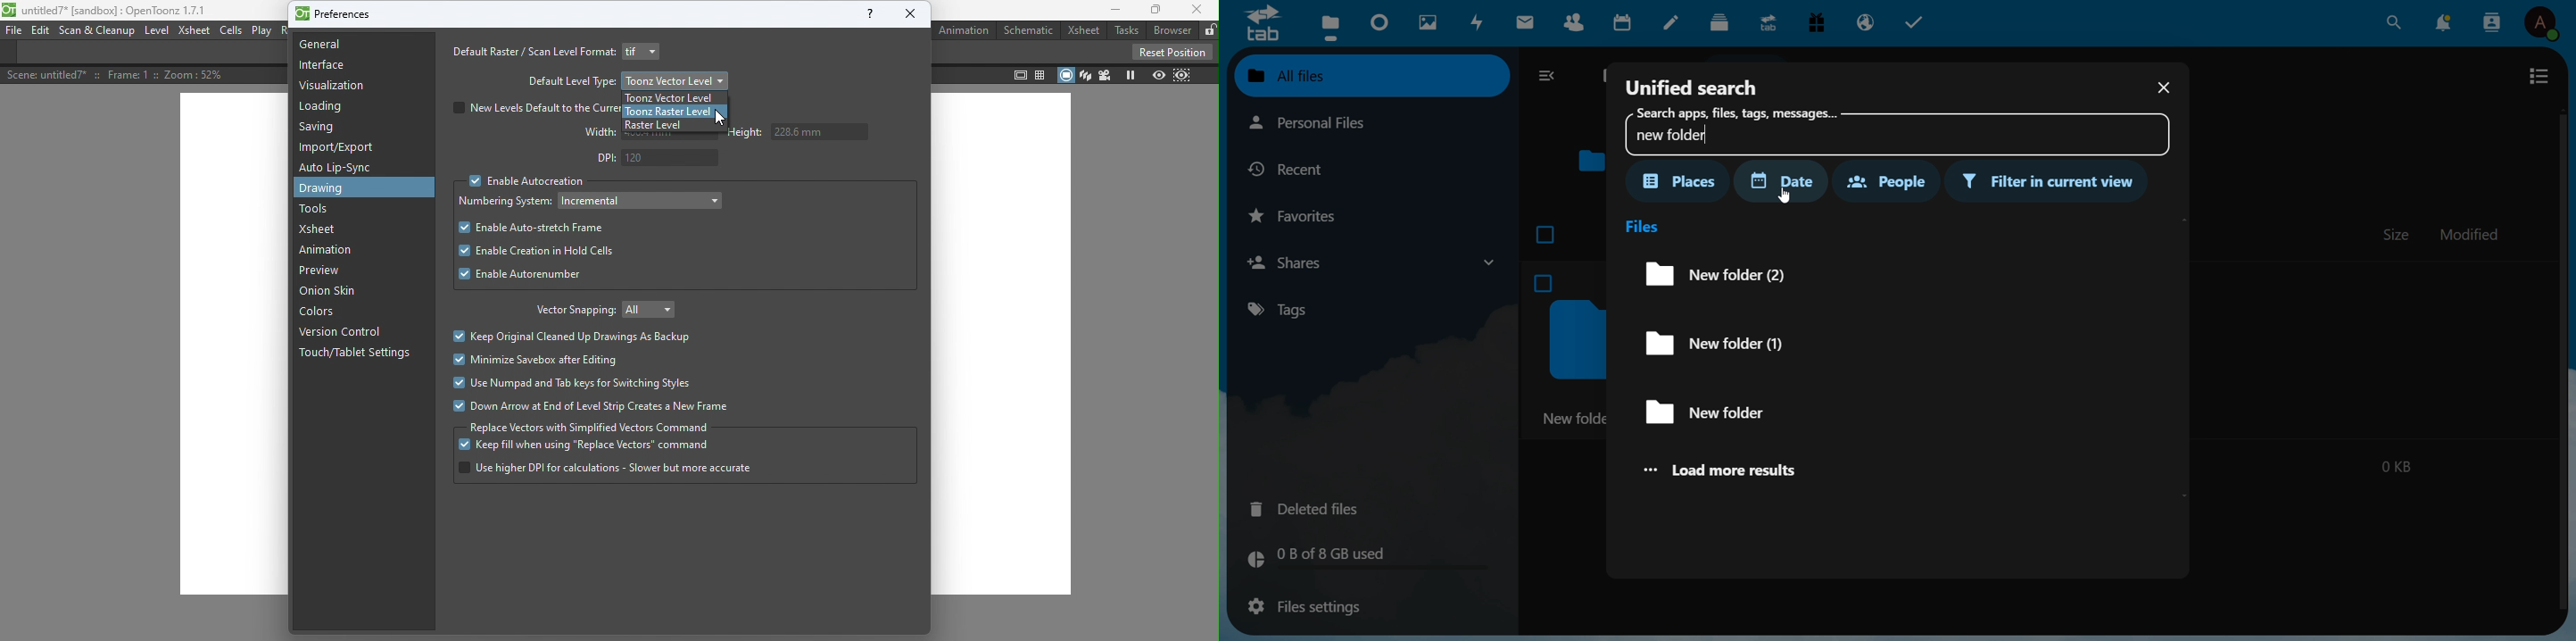 The height and width of the screenshot is (644, 2576). Describe the element at coordinates (1030, 29) in the screenshot. I see `Schematic` at that location.